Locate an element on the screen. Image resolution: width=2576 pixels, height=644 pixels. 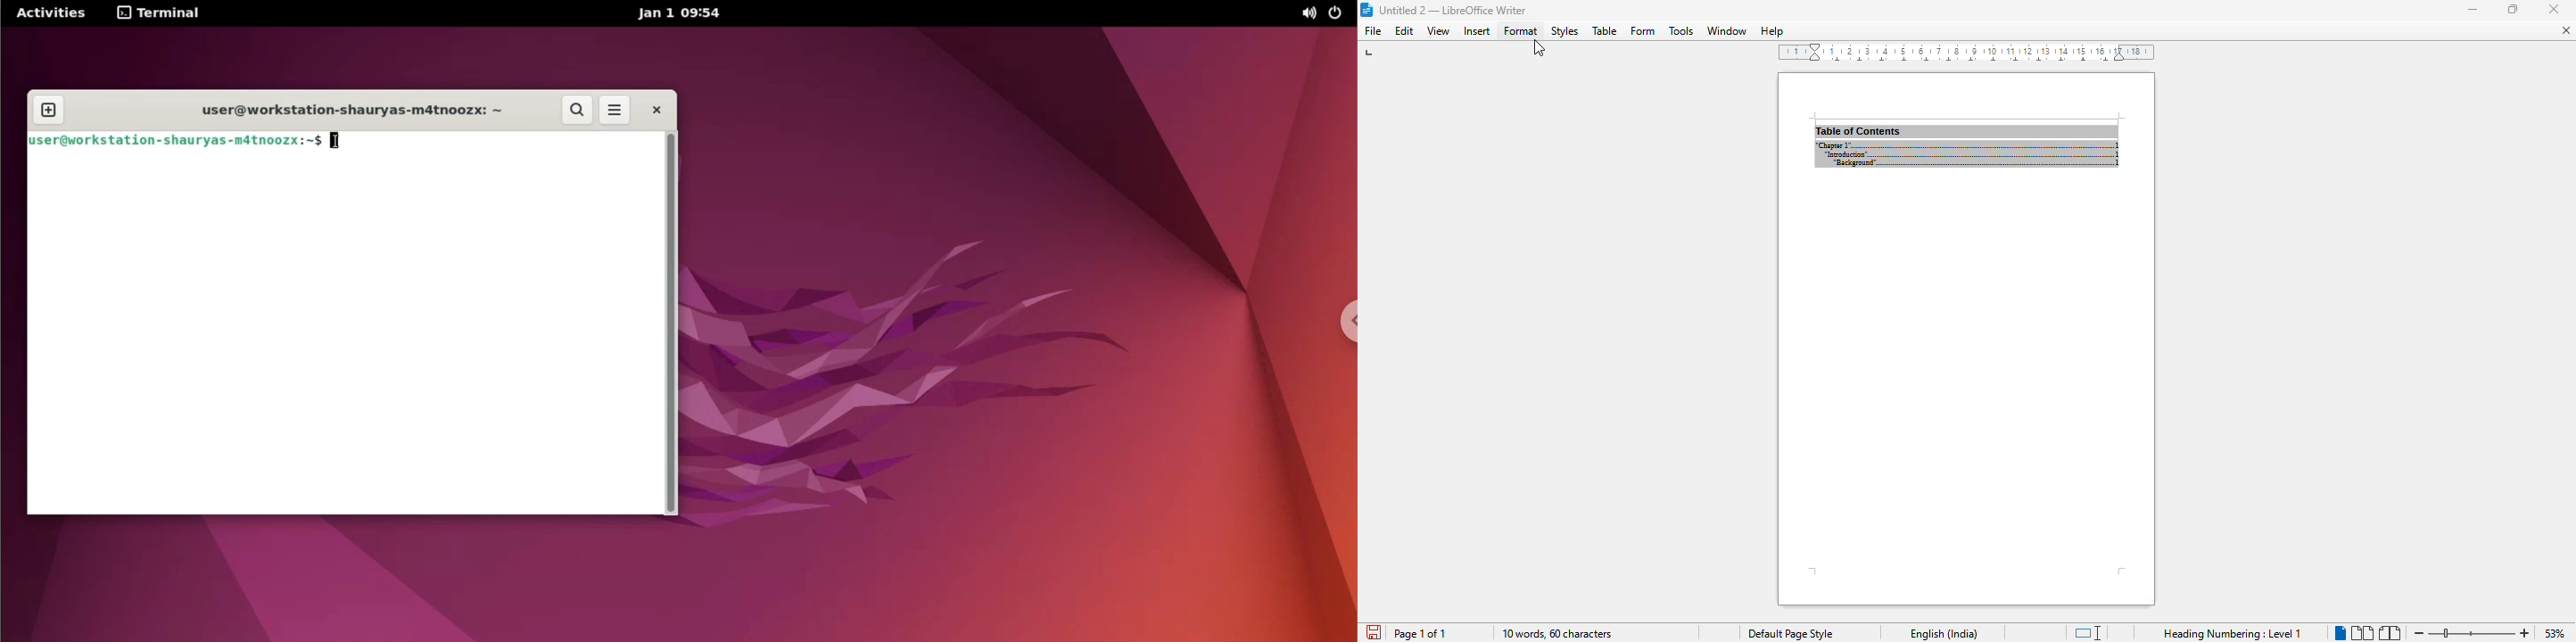
insert is located at coordinates (1476, 30).